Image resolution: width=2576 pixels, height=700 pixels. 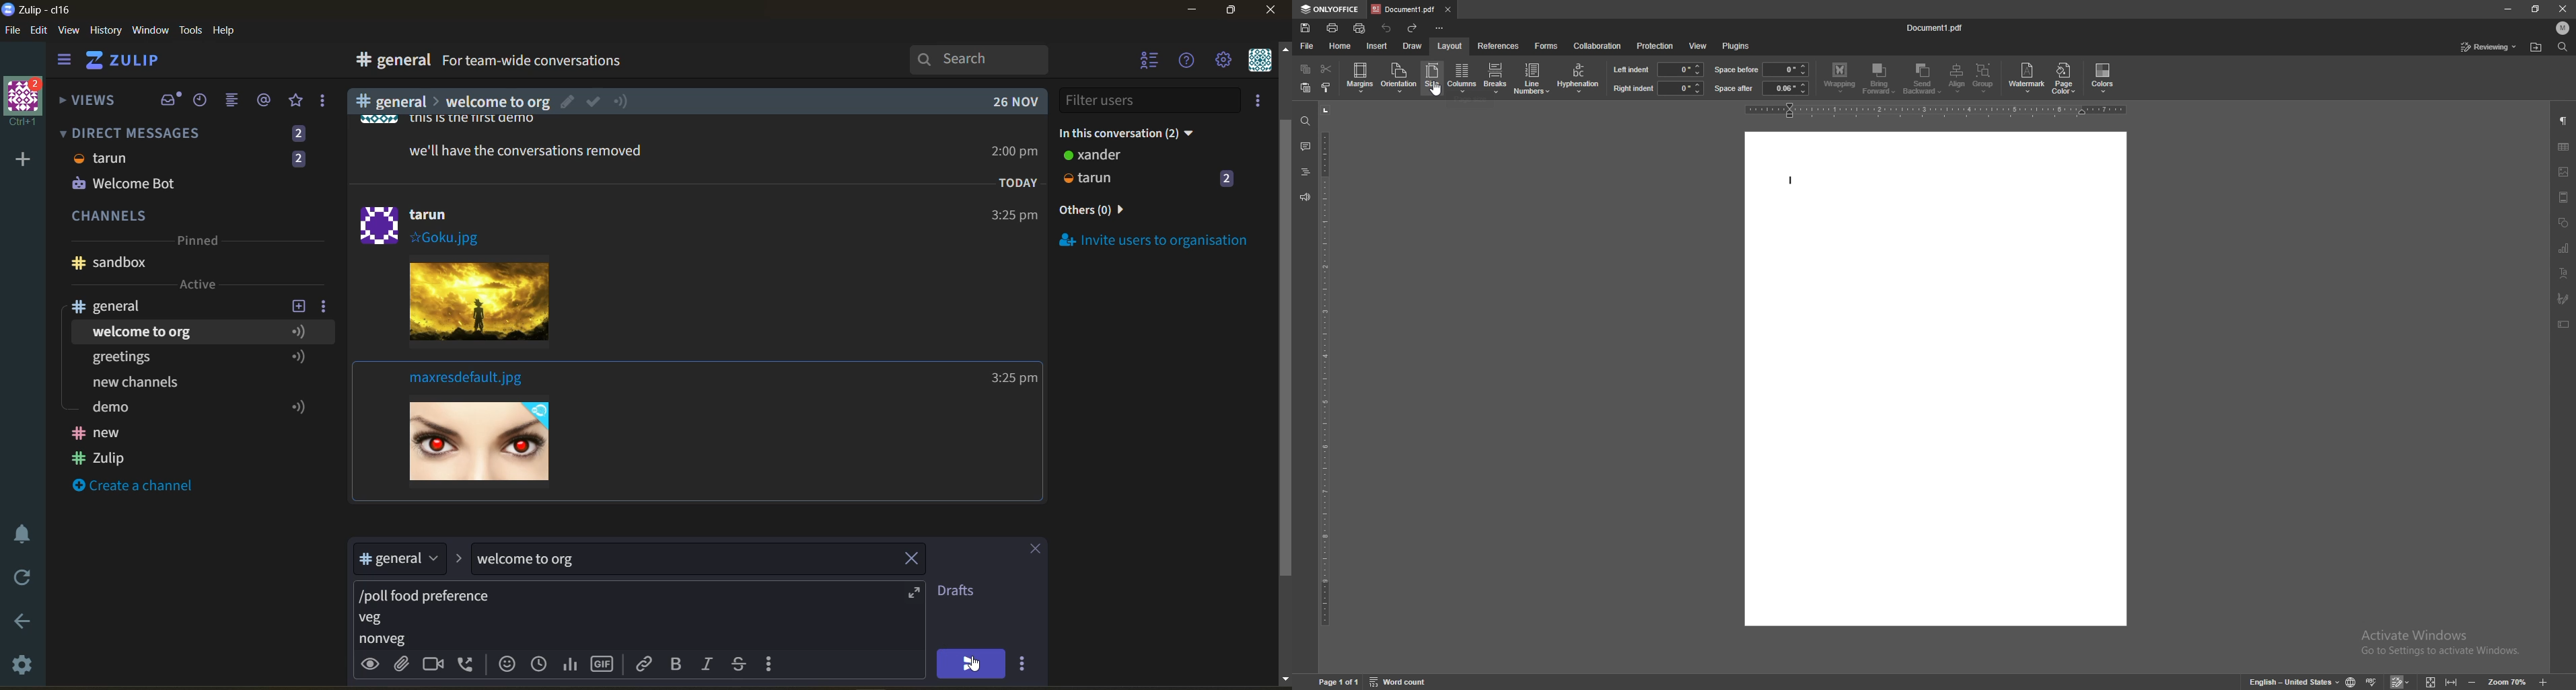 I want to click on filter users, so click(x=1151, y=100).